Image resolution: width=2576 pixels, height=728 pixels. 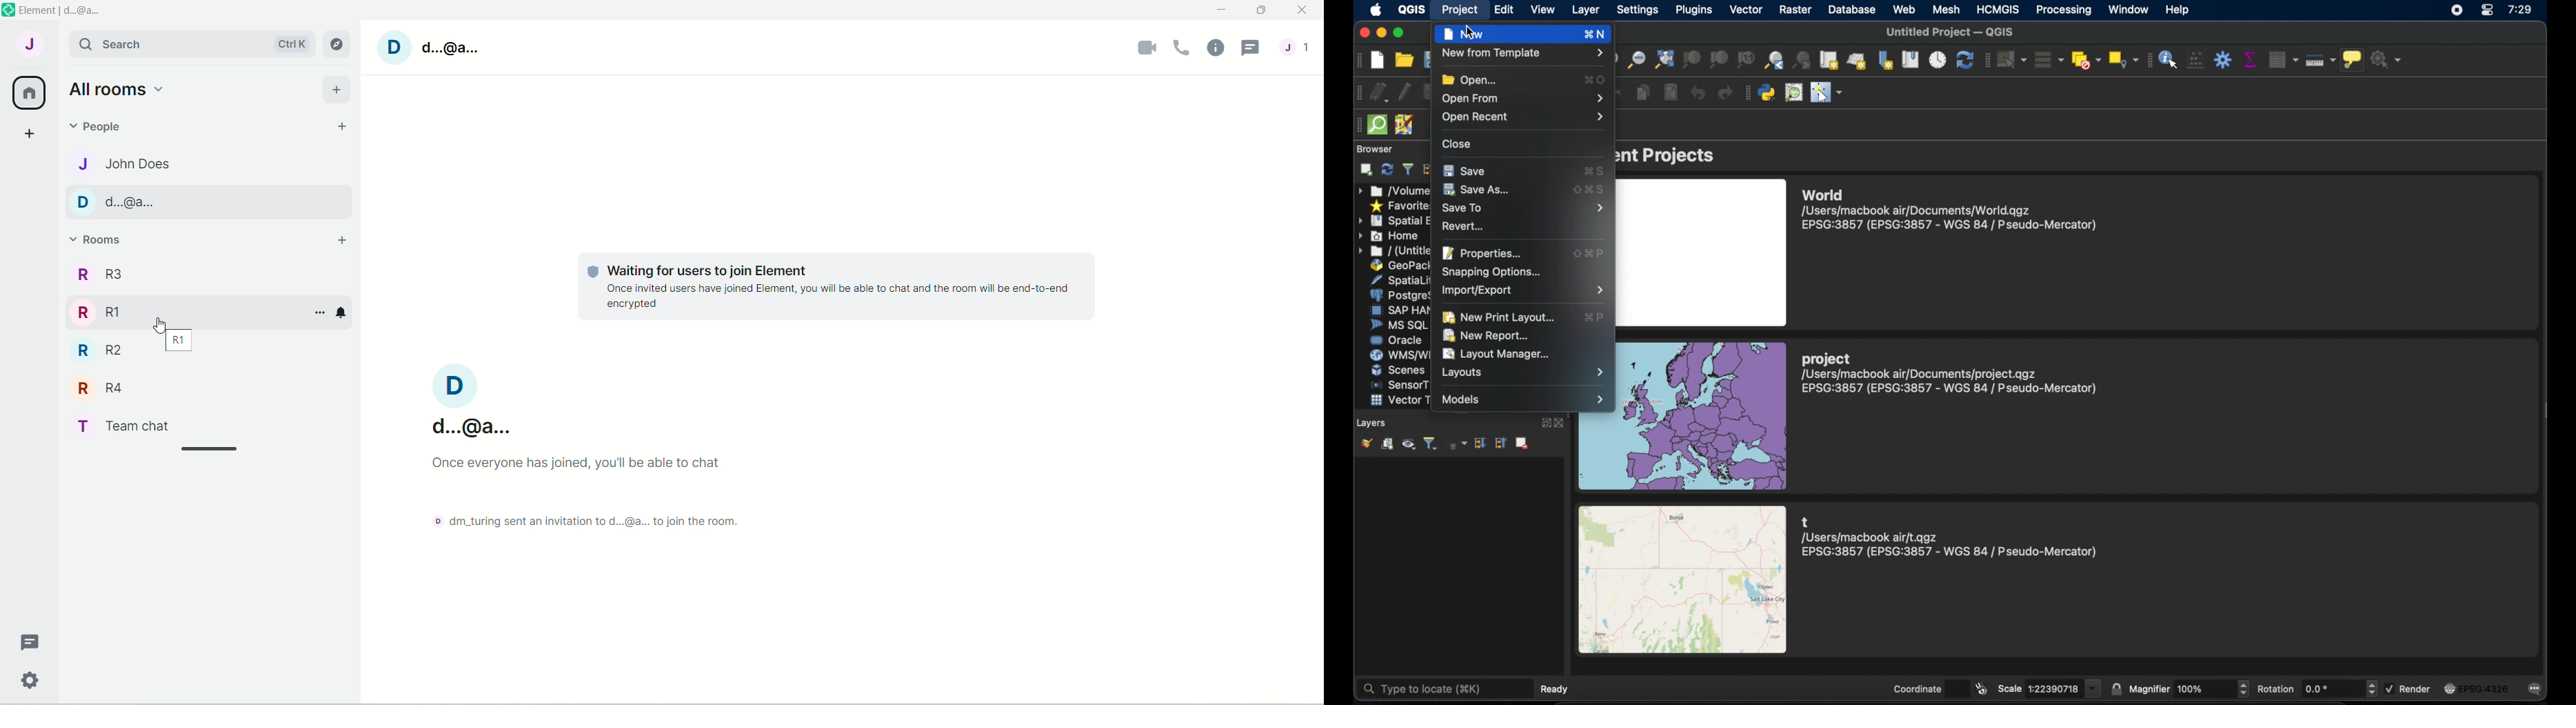 What do you see at coordinates (1254, 48) in the screenshot?
I see `threads` at bounding box center [1254, 48].